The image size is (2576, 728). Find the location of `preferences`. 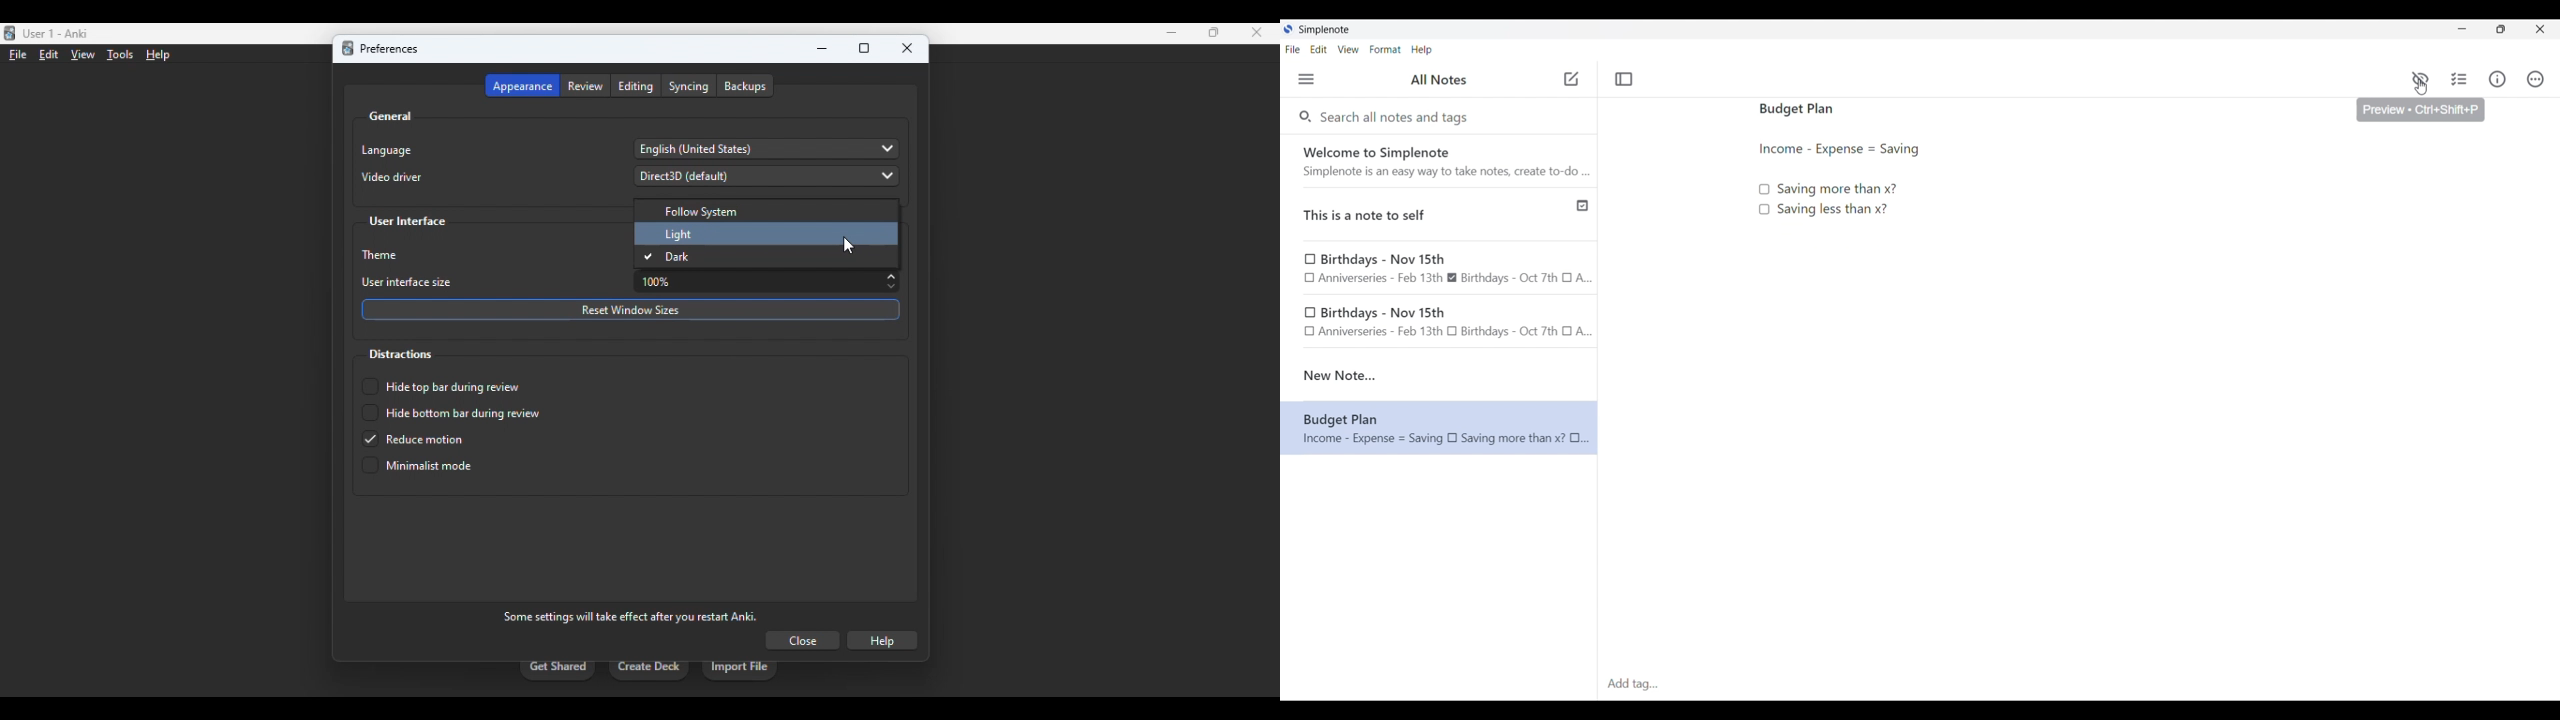

preferences is located at coordinates (388, 49).